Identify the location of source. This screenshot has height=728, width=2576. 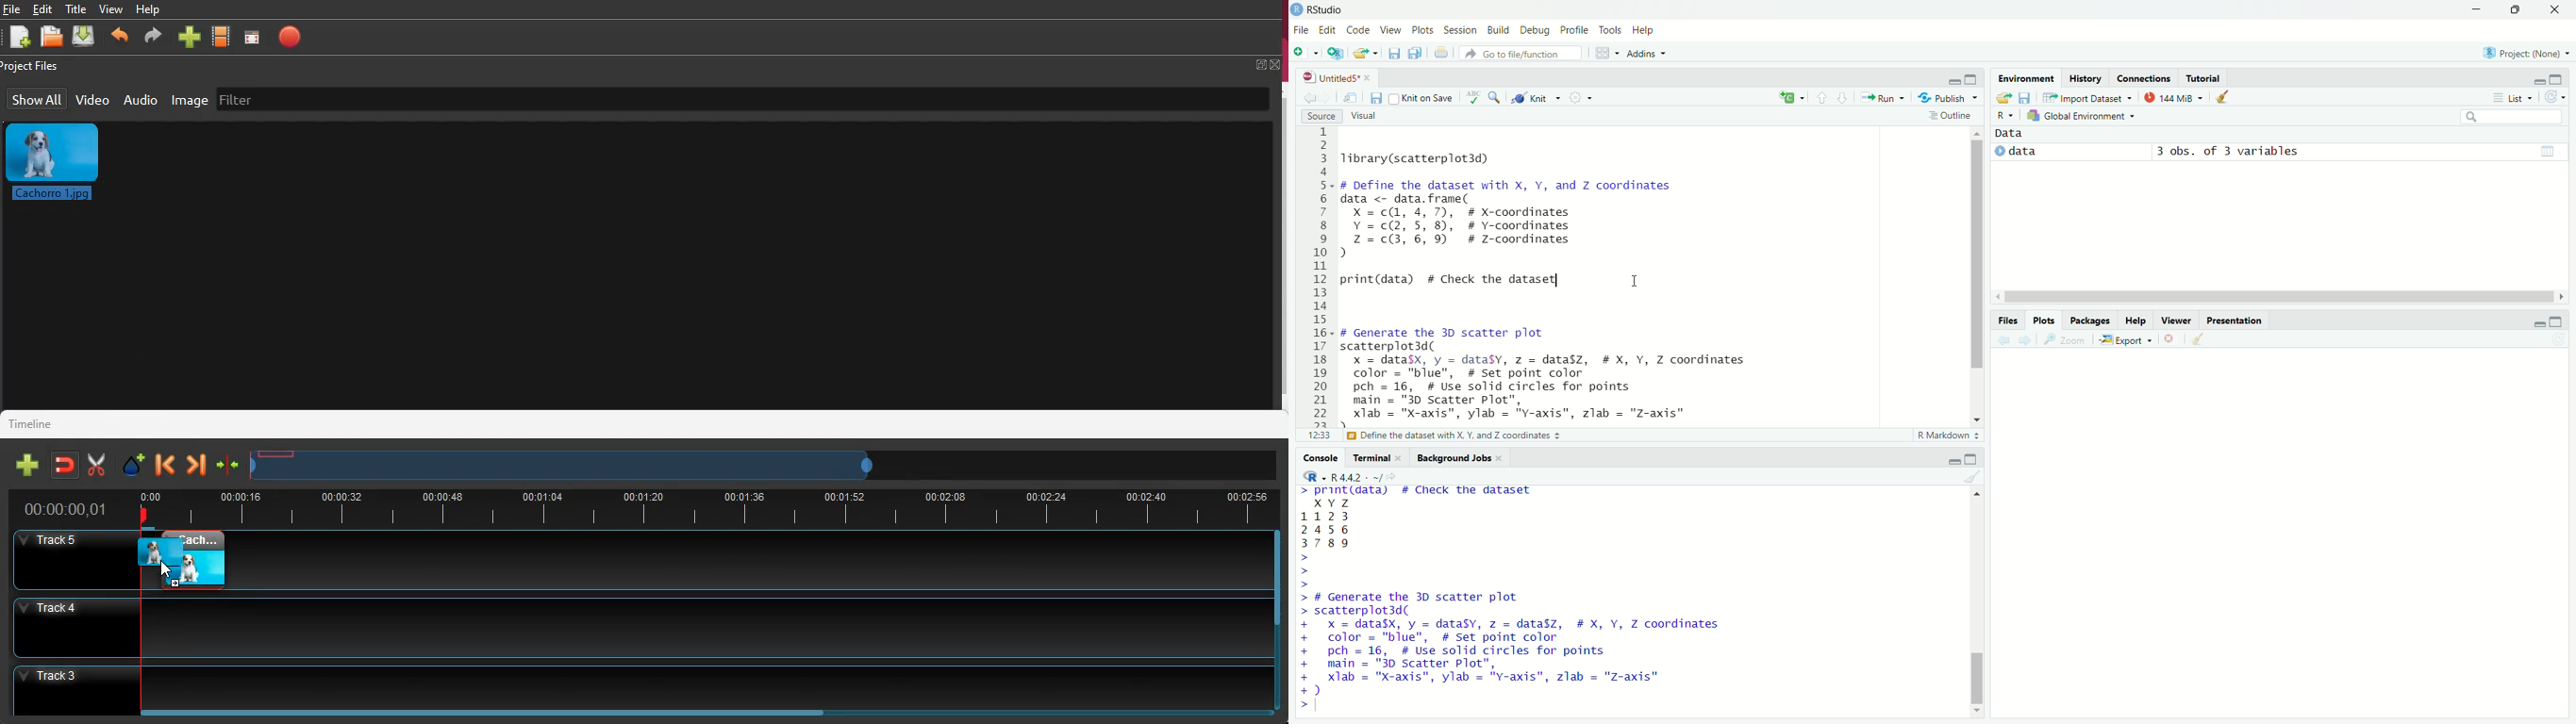
(1314, 117).